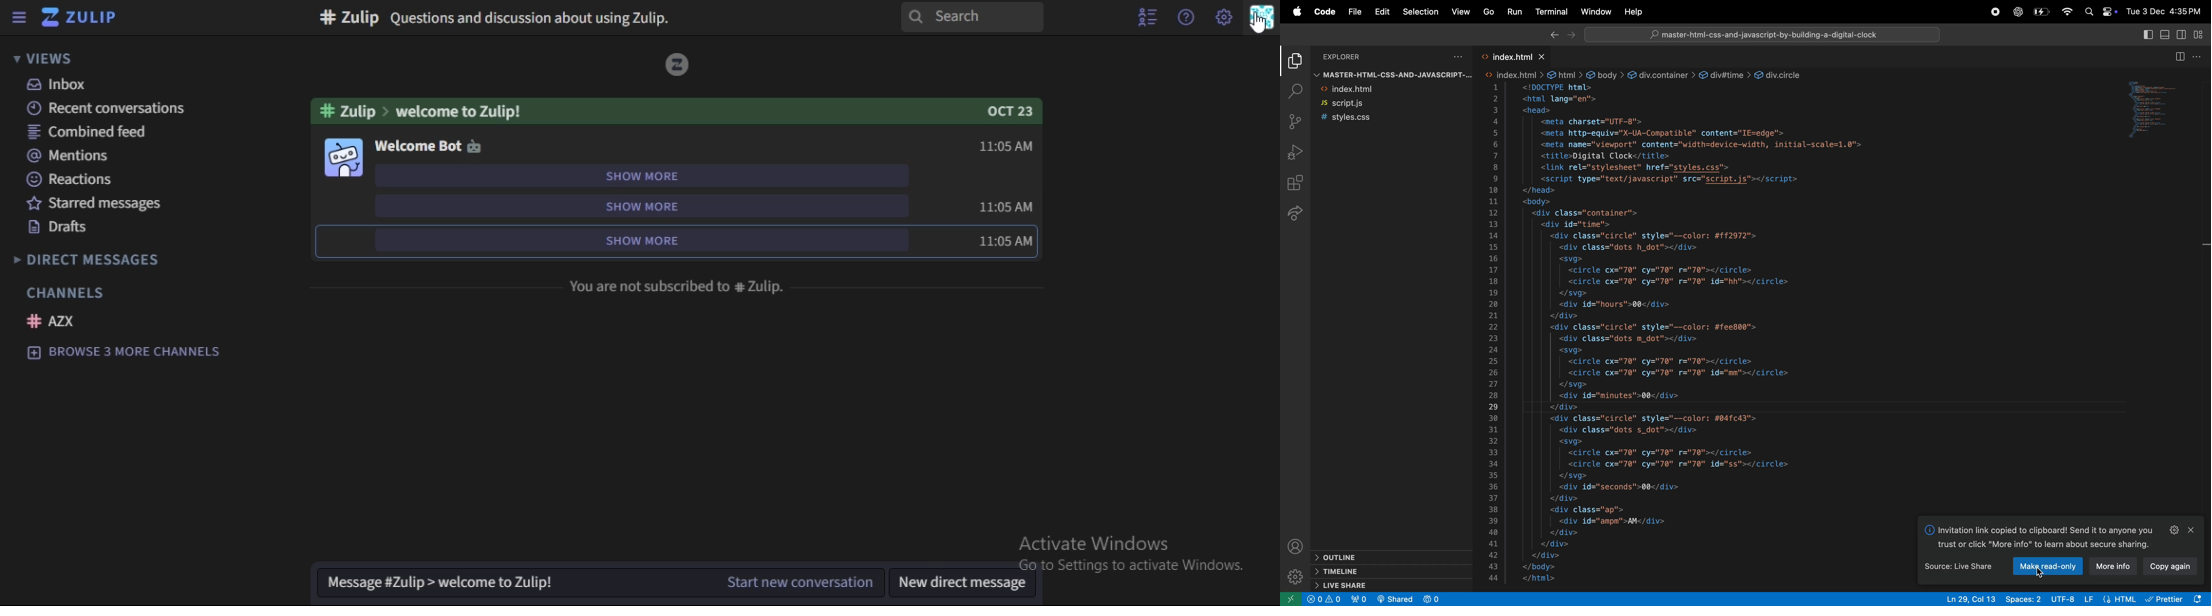 The image size is (2212, 616). Describe the element at coordinates (89, 131) in the screenshot. I see `combined feed` at that location.